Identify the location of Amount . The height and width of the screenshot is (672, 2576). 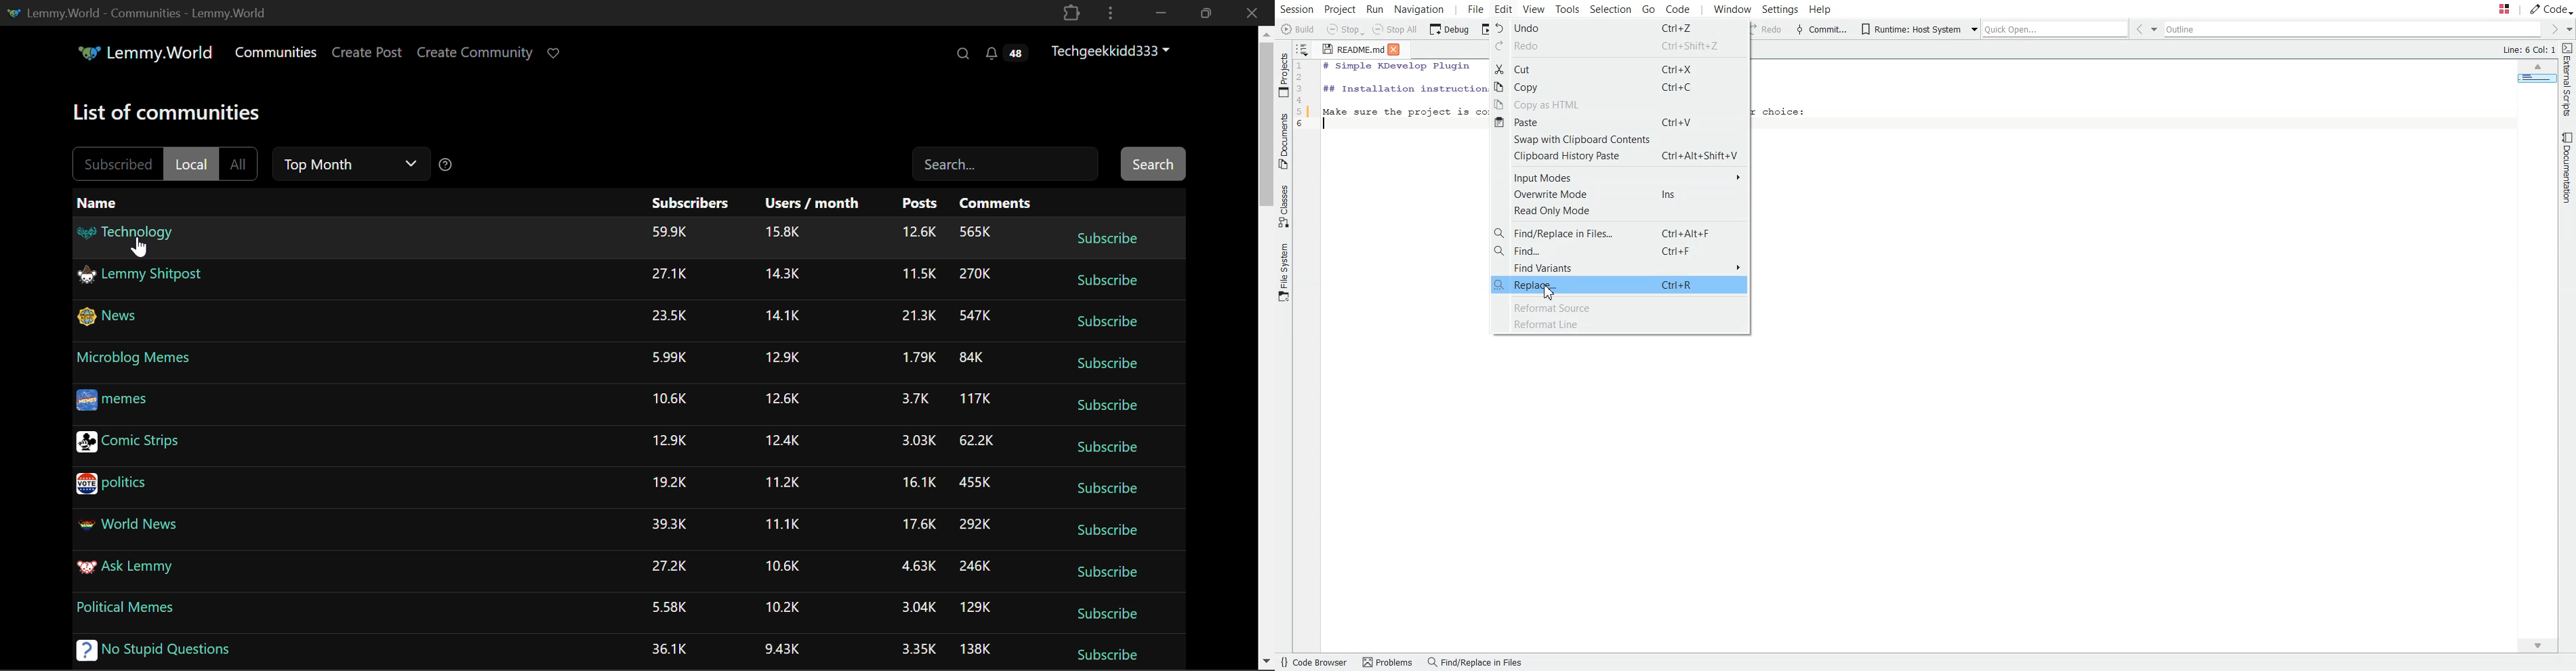
(917, 484).